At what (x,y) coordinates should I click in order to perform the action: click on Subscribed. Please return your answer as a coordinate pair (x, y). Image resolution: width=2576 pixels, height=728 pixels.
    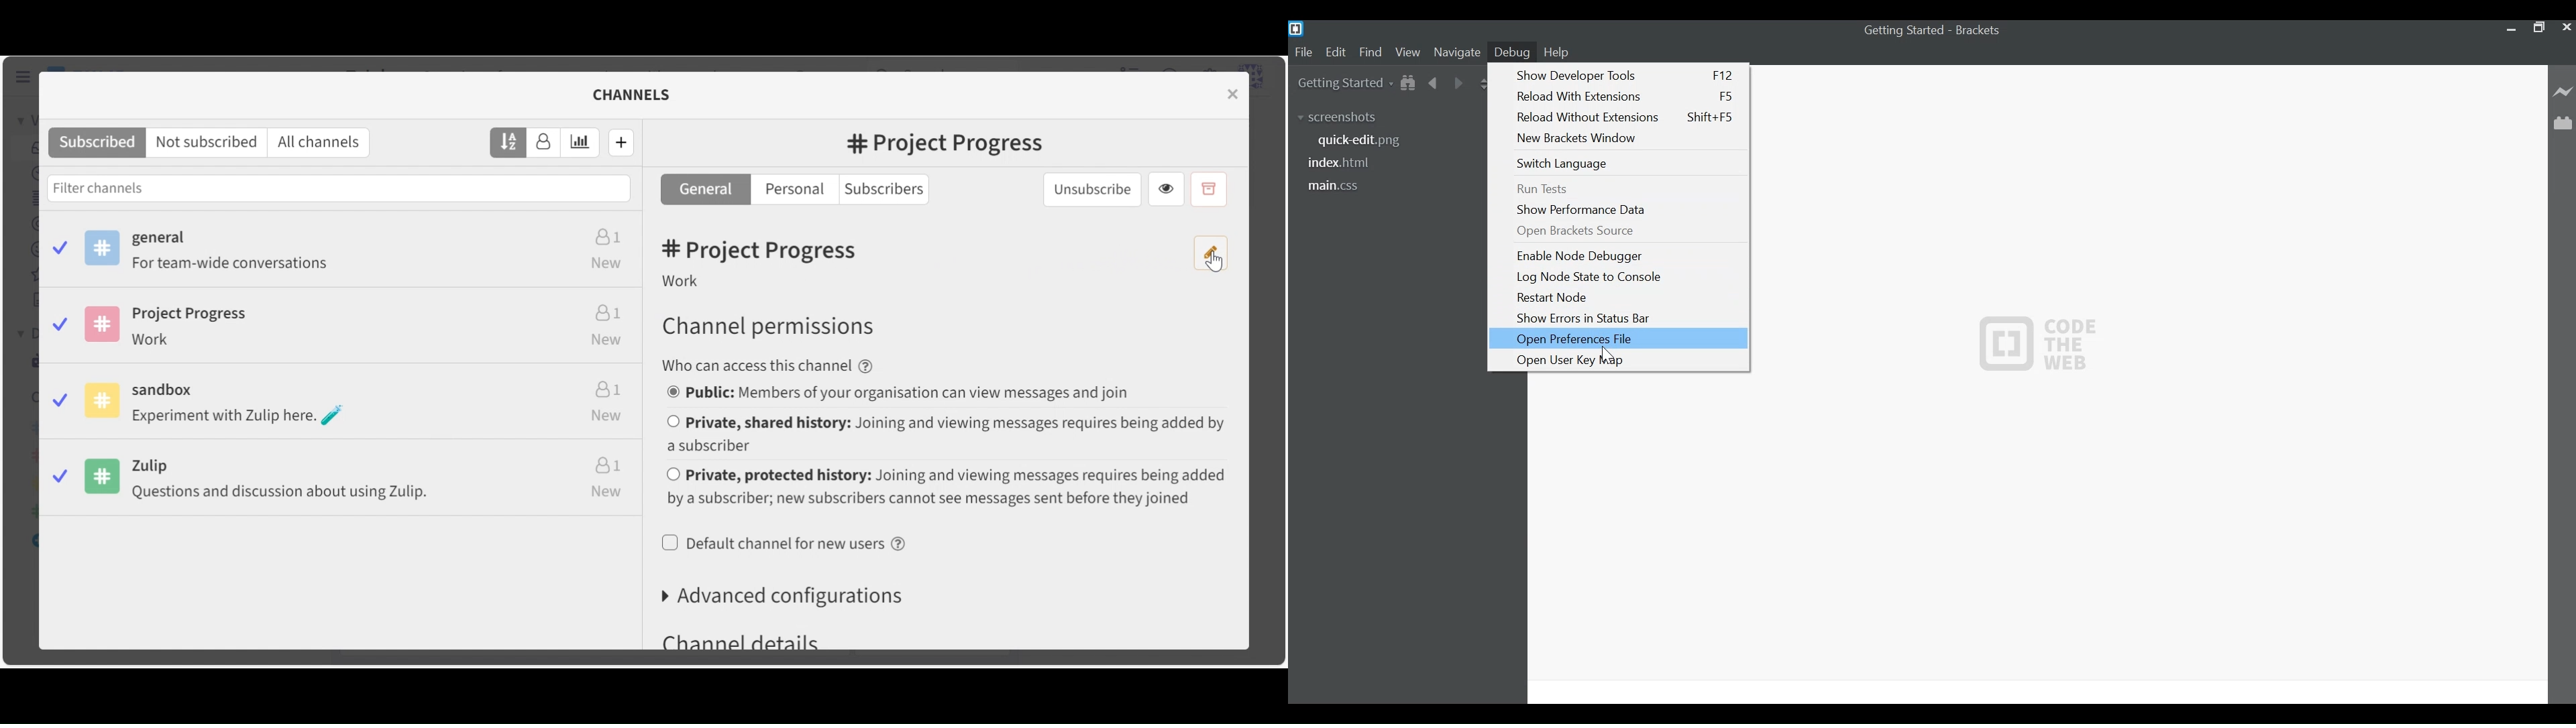
    Looking at the image, I should click on (95, 143).